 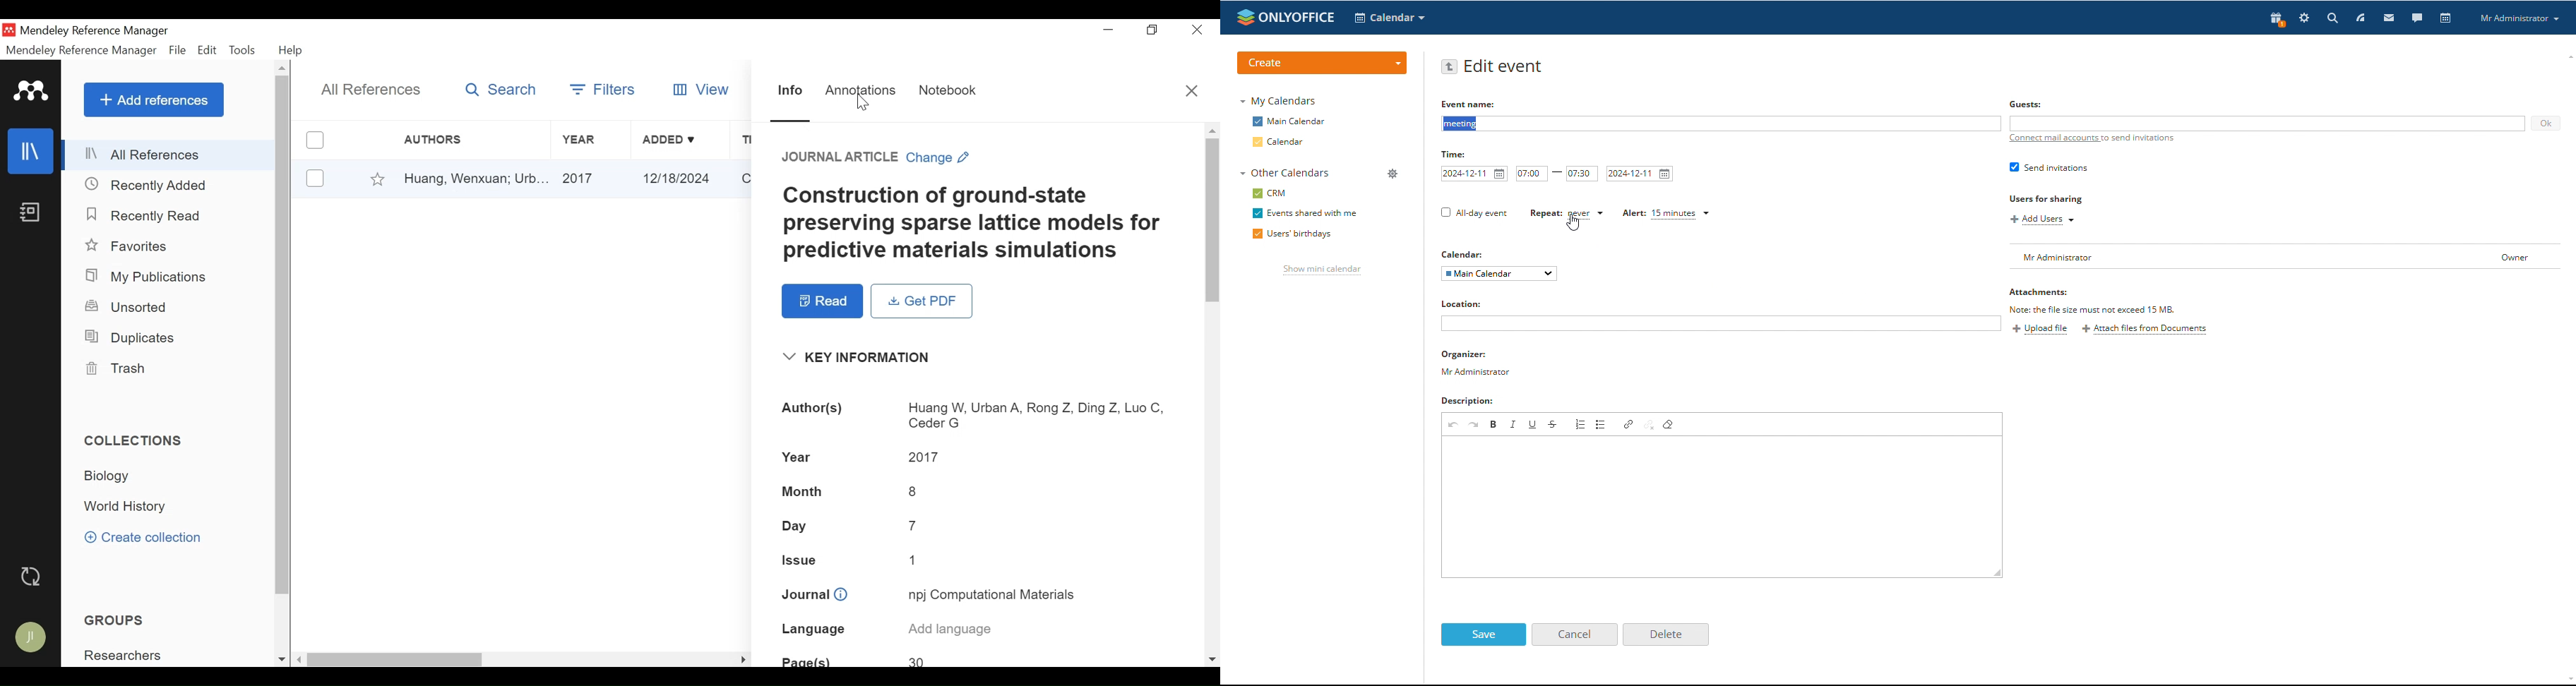 I want to click on Added, so click(x=680, y=140).